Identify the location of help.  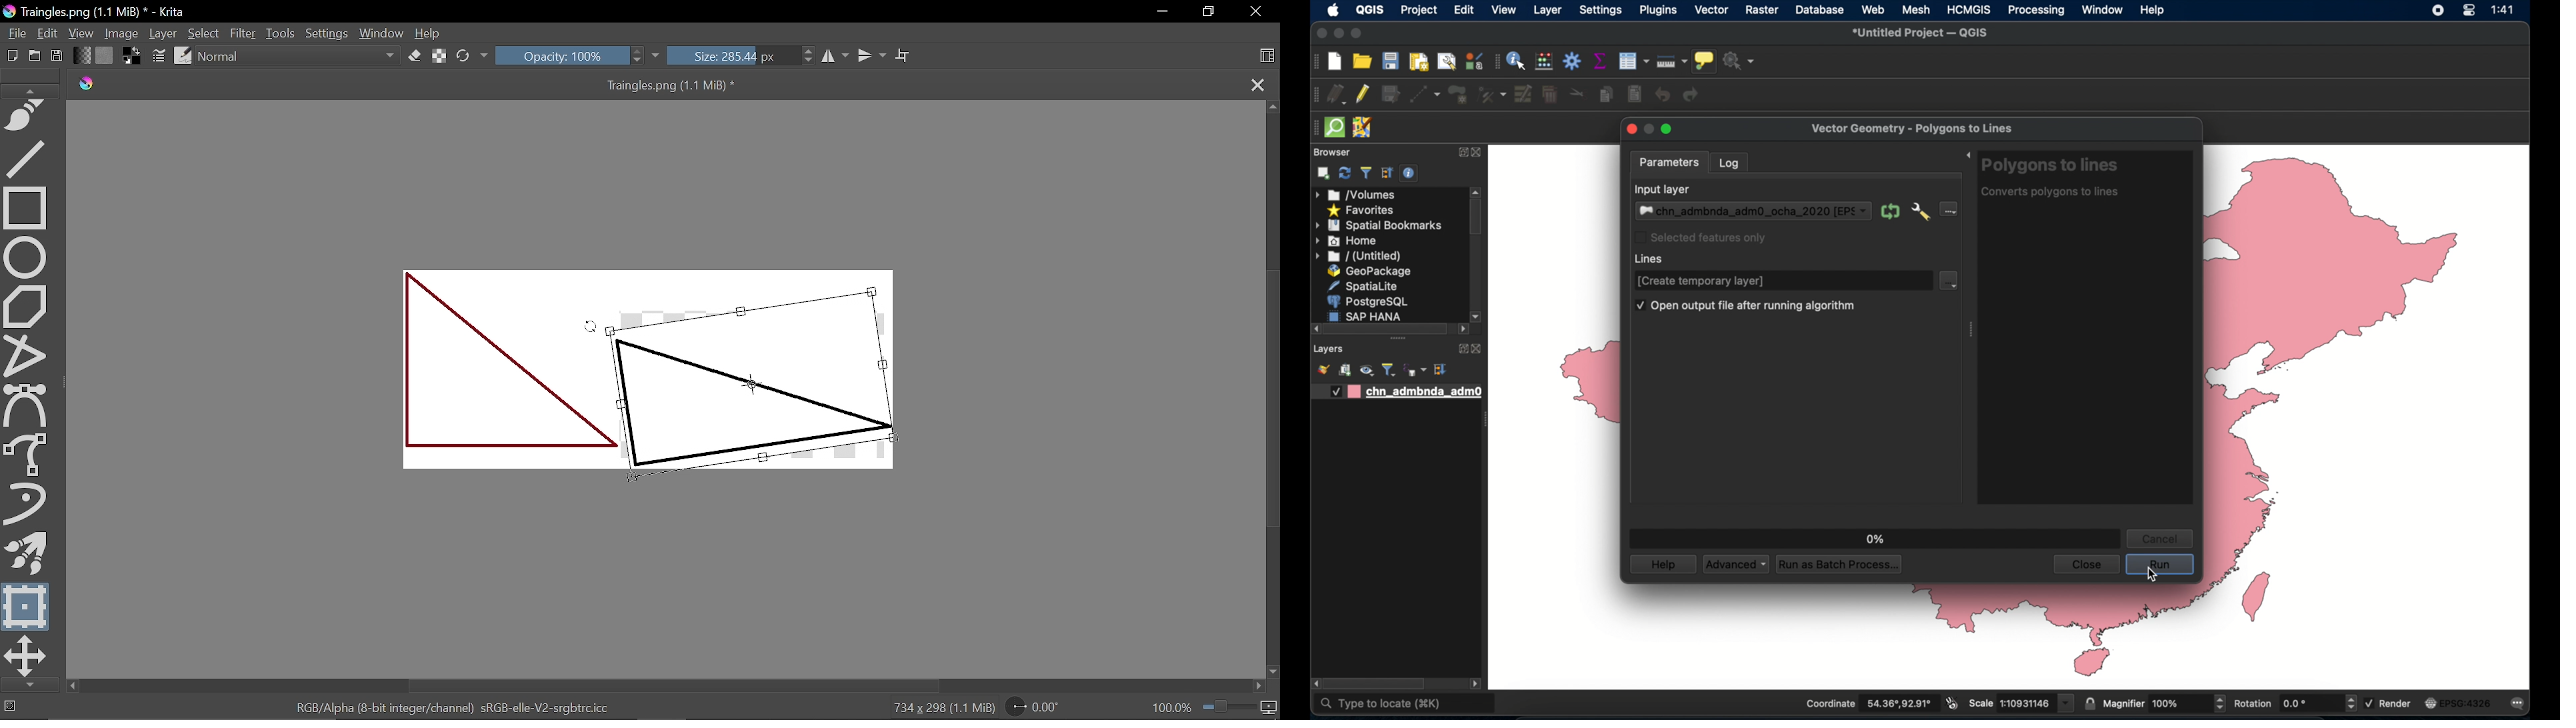
(1661, 563).